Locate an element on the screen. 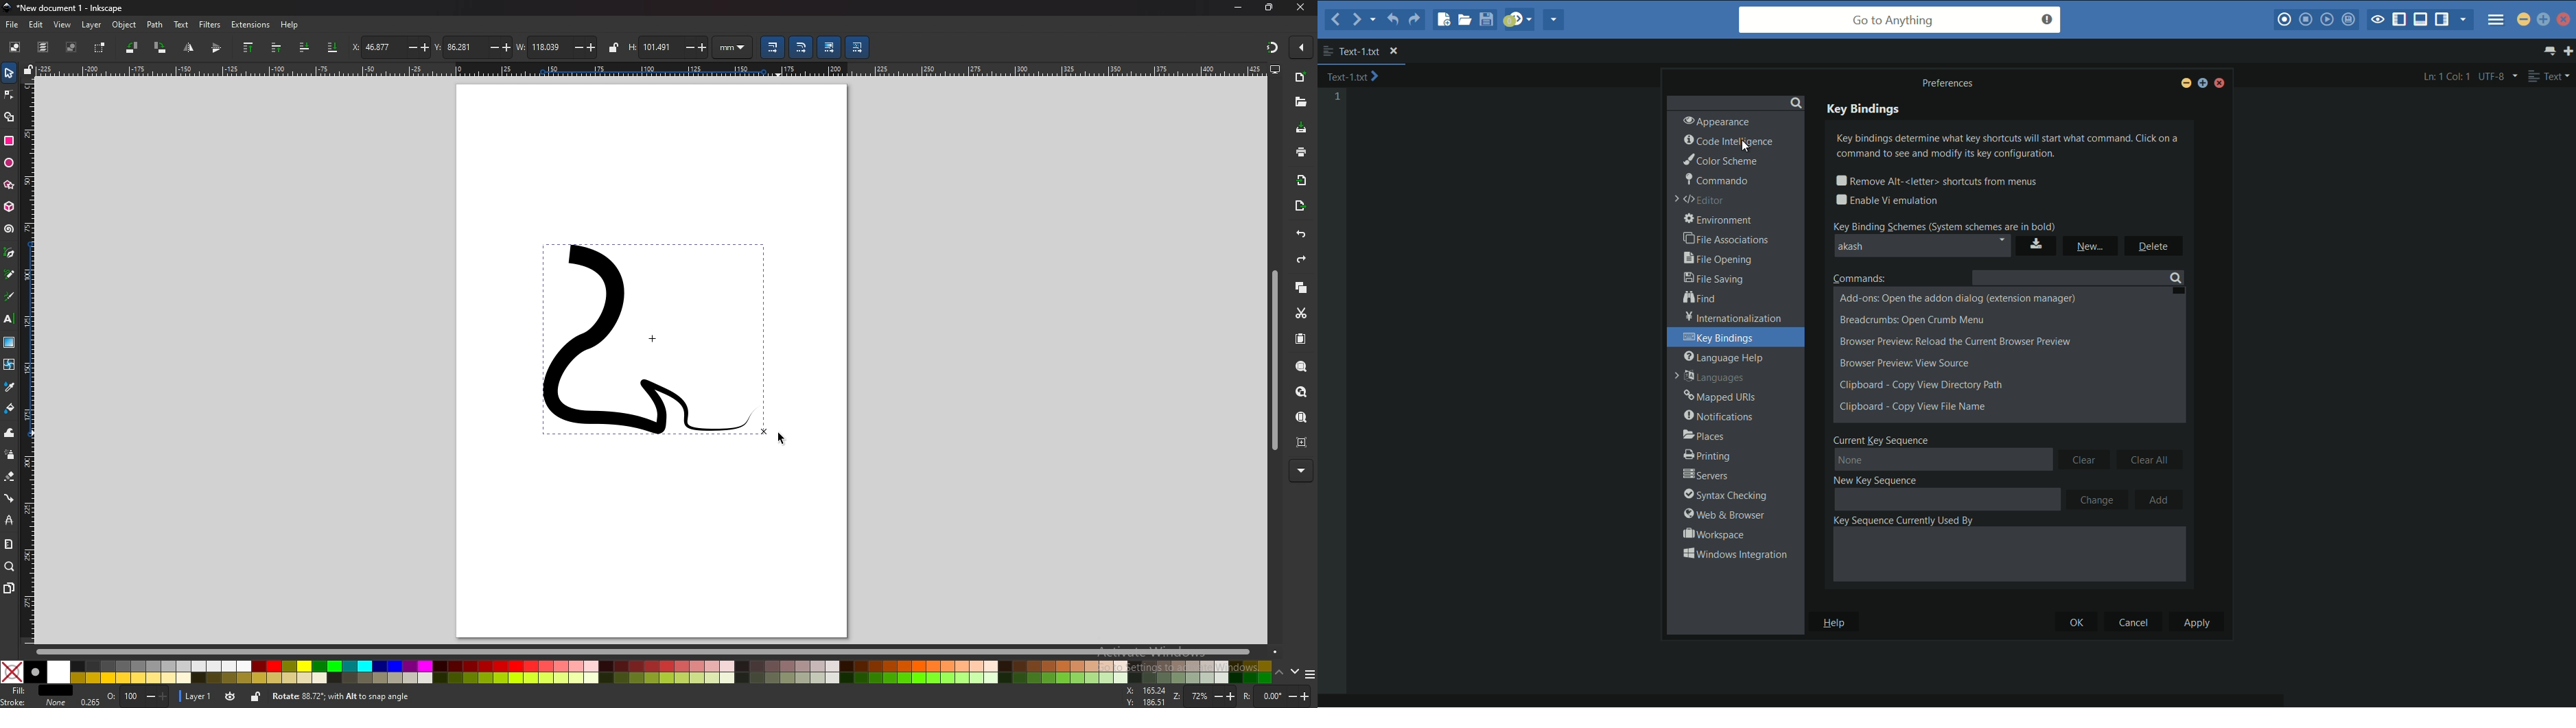 This screenshot has height=728, width=2576. MORE is located at coordinates (1300, 469).